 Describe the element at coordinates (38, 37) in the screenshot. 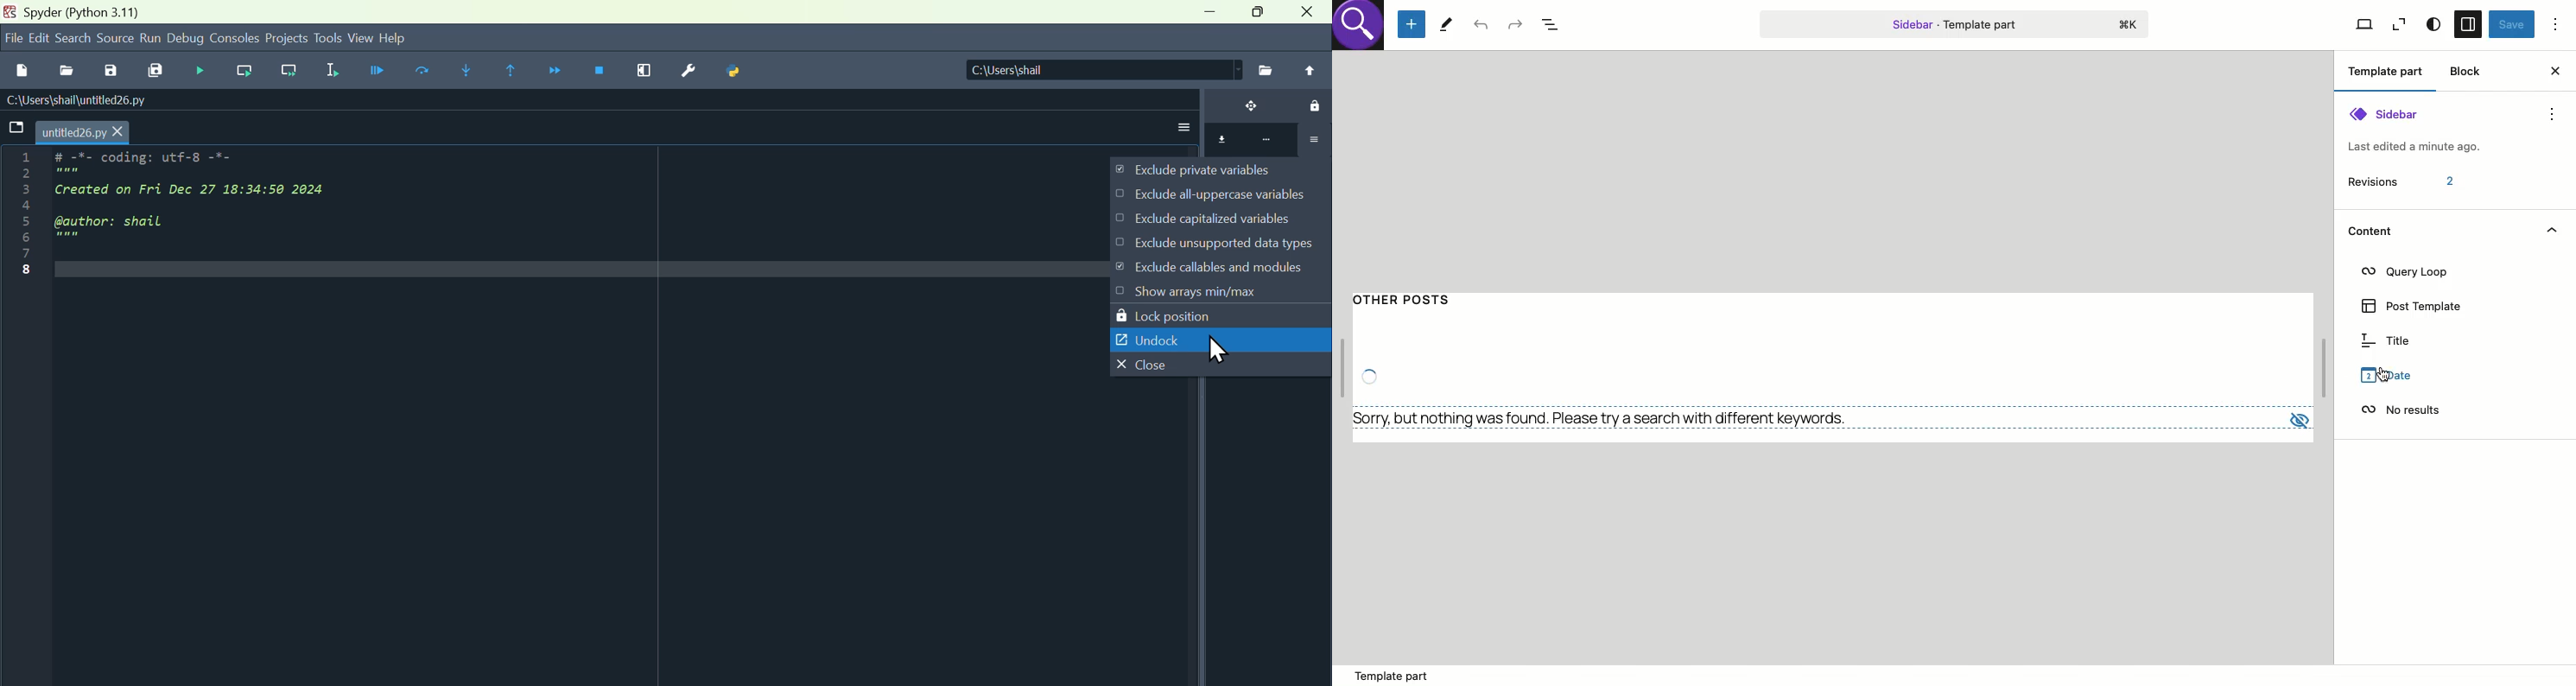

I see `` at that location.